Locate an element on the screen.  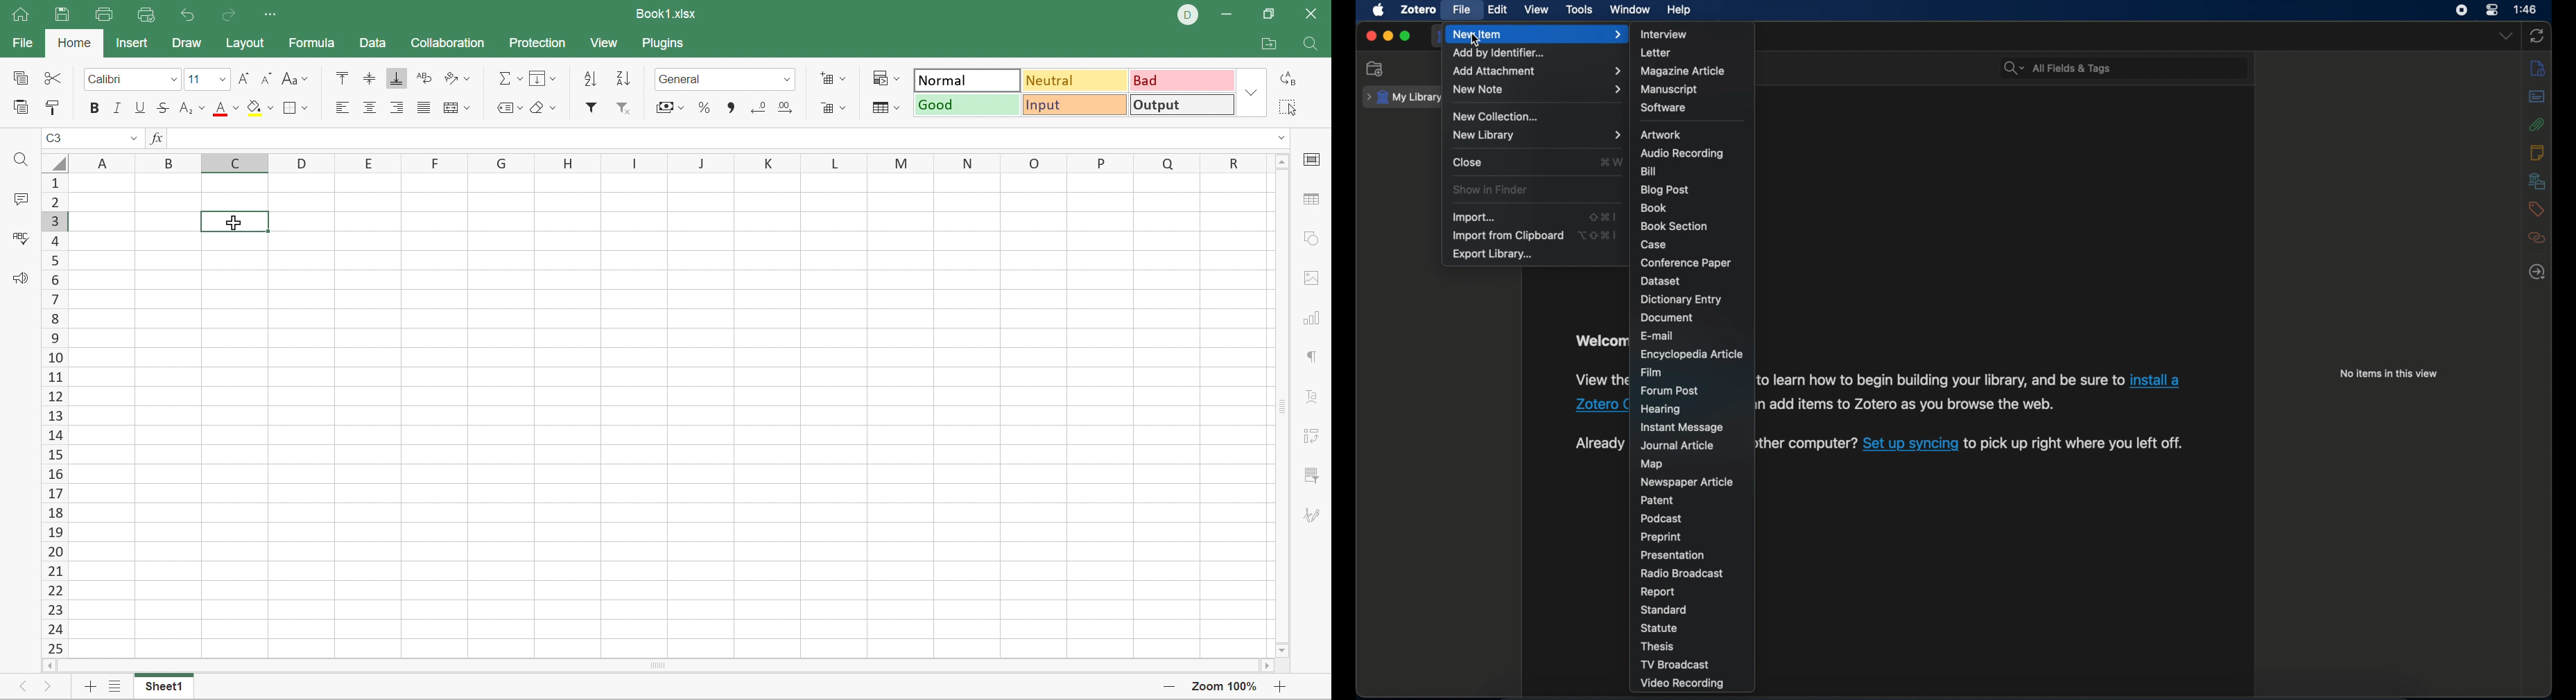
add attachment is located at coordinates (1536, 71).